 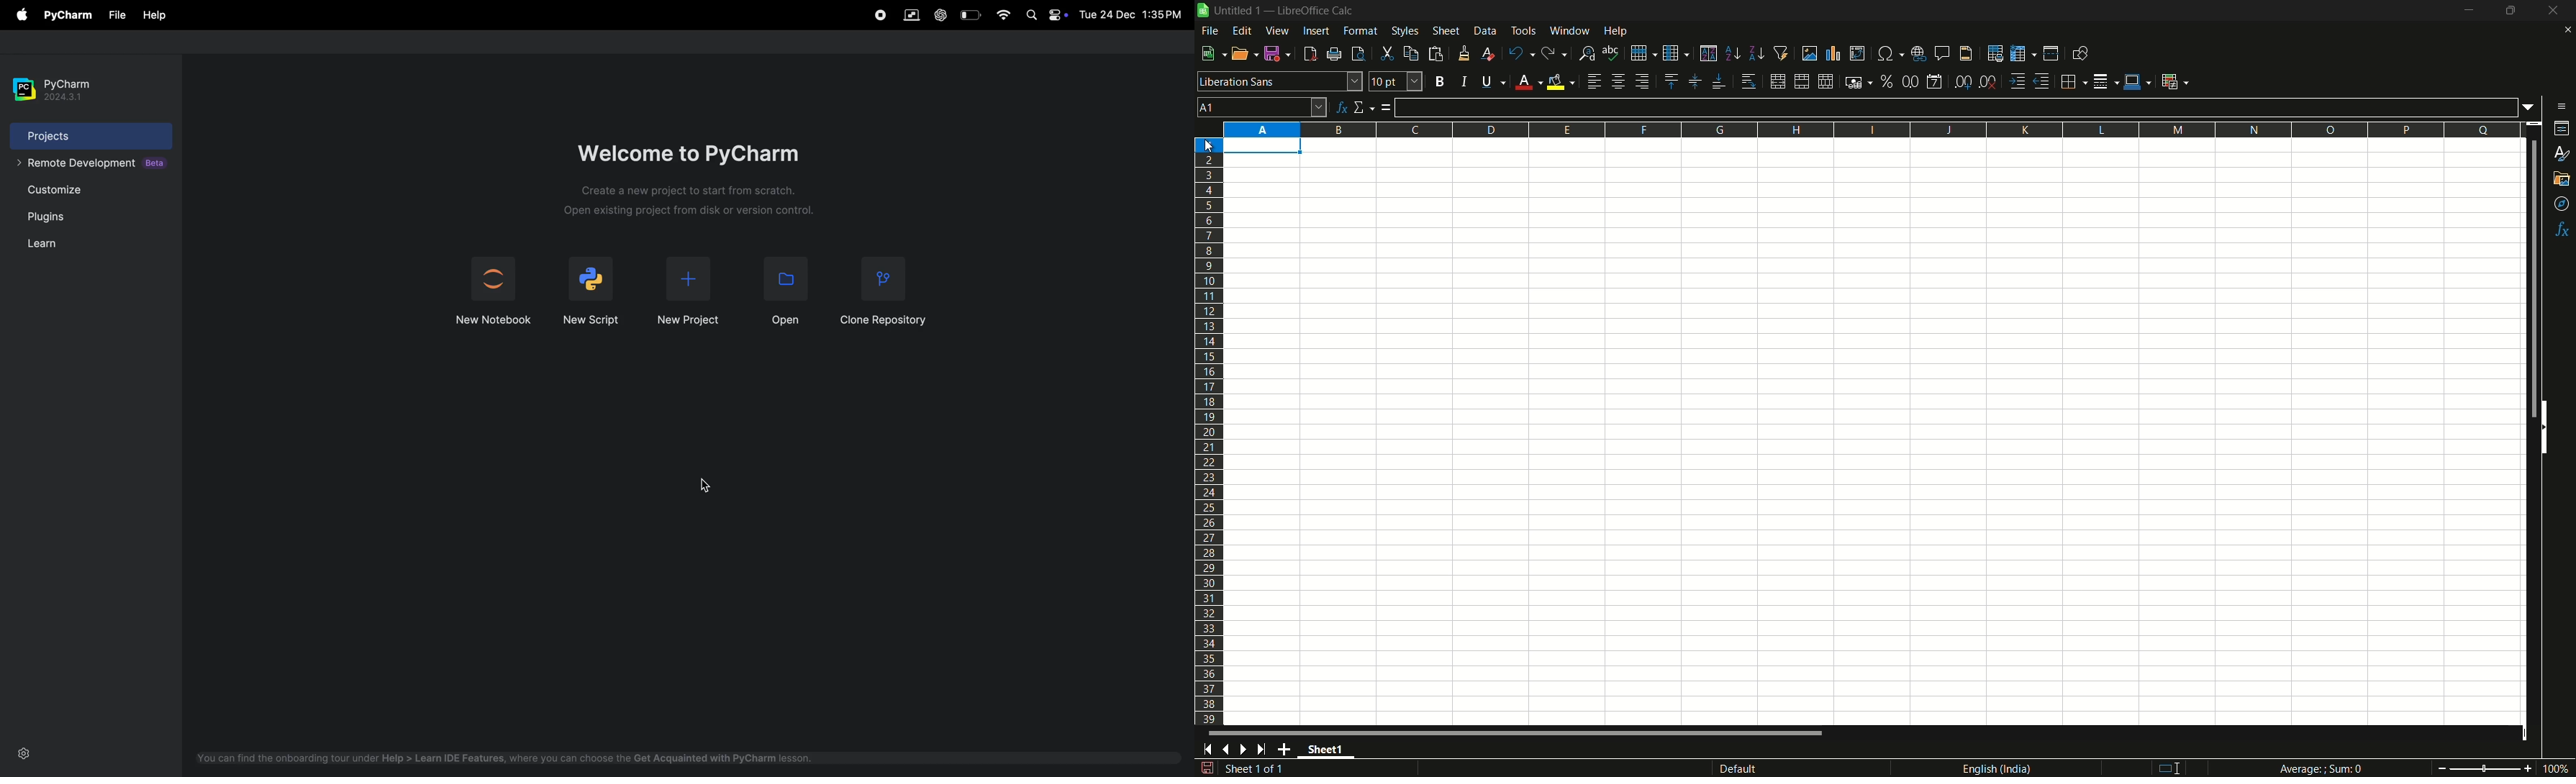 I want to click on tools menu, so click(x=1523, y=30).